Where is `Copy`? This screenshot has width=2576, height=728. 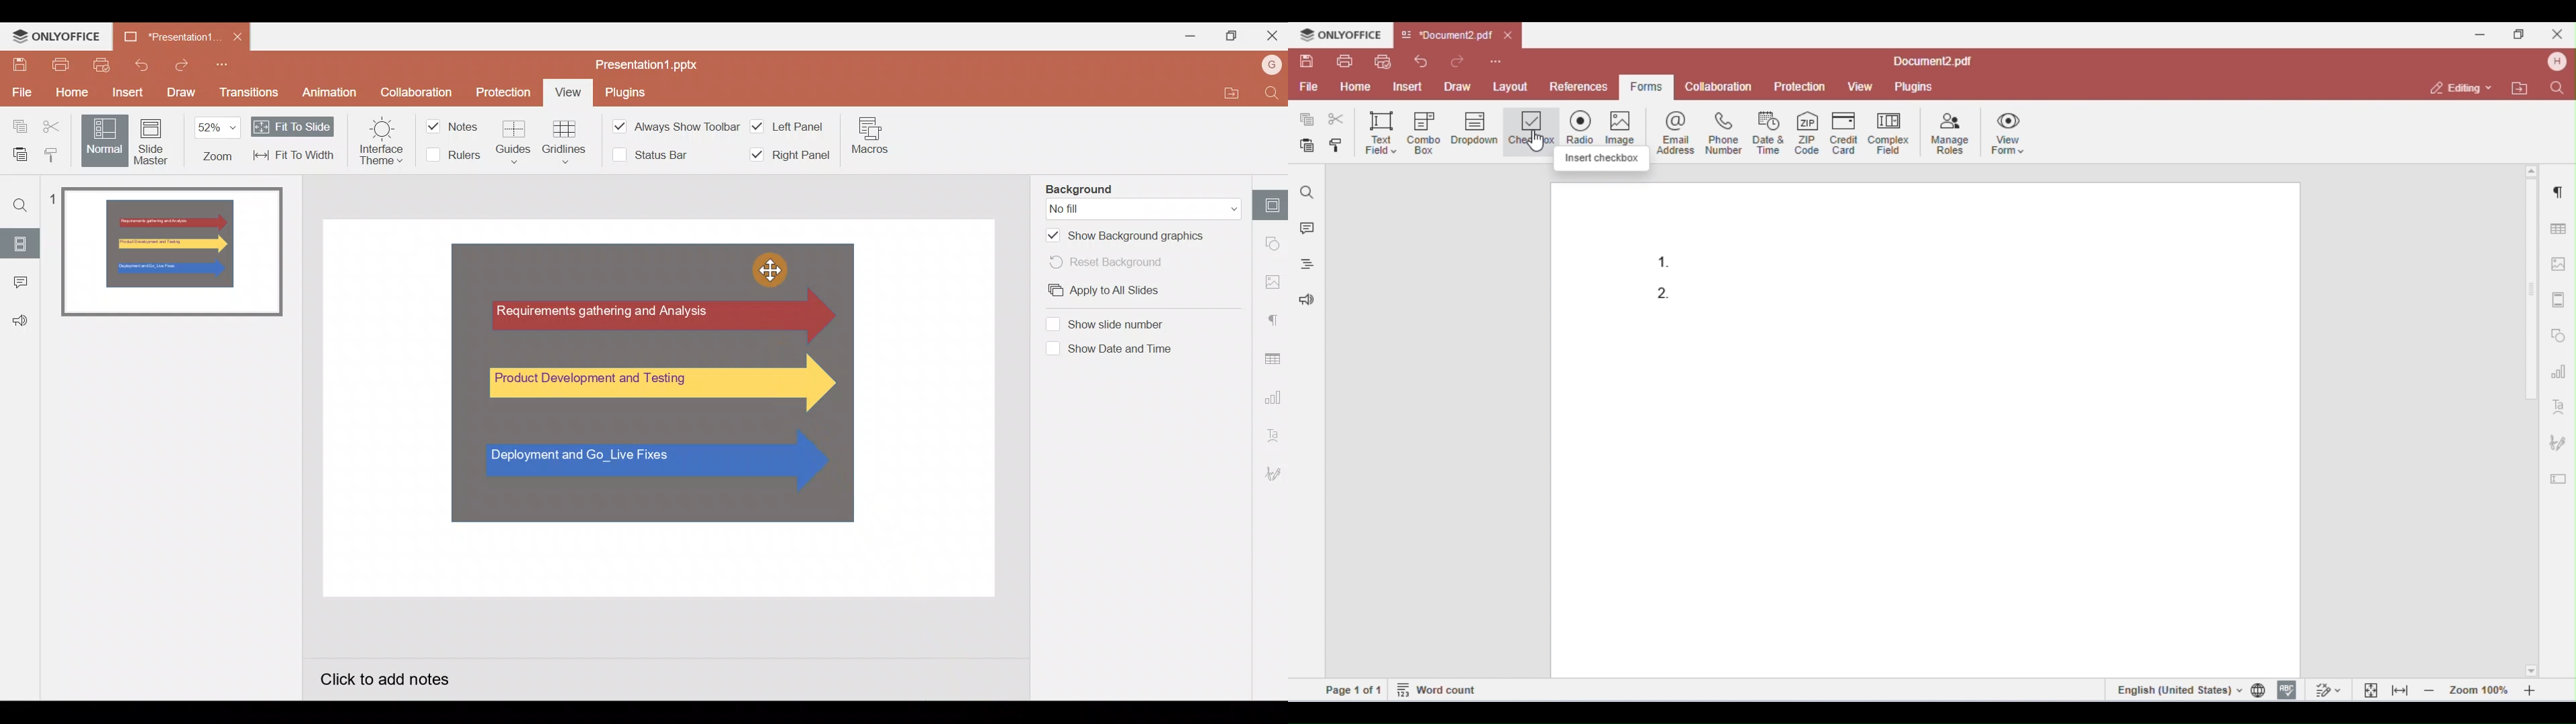 Copy is located at coordinates (15, 123).